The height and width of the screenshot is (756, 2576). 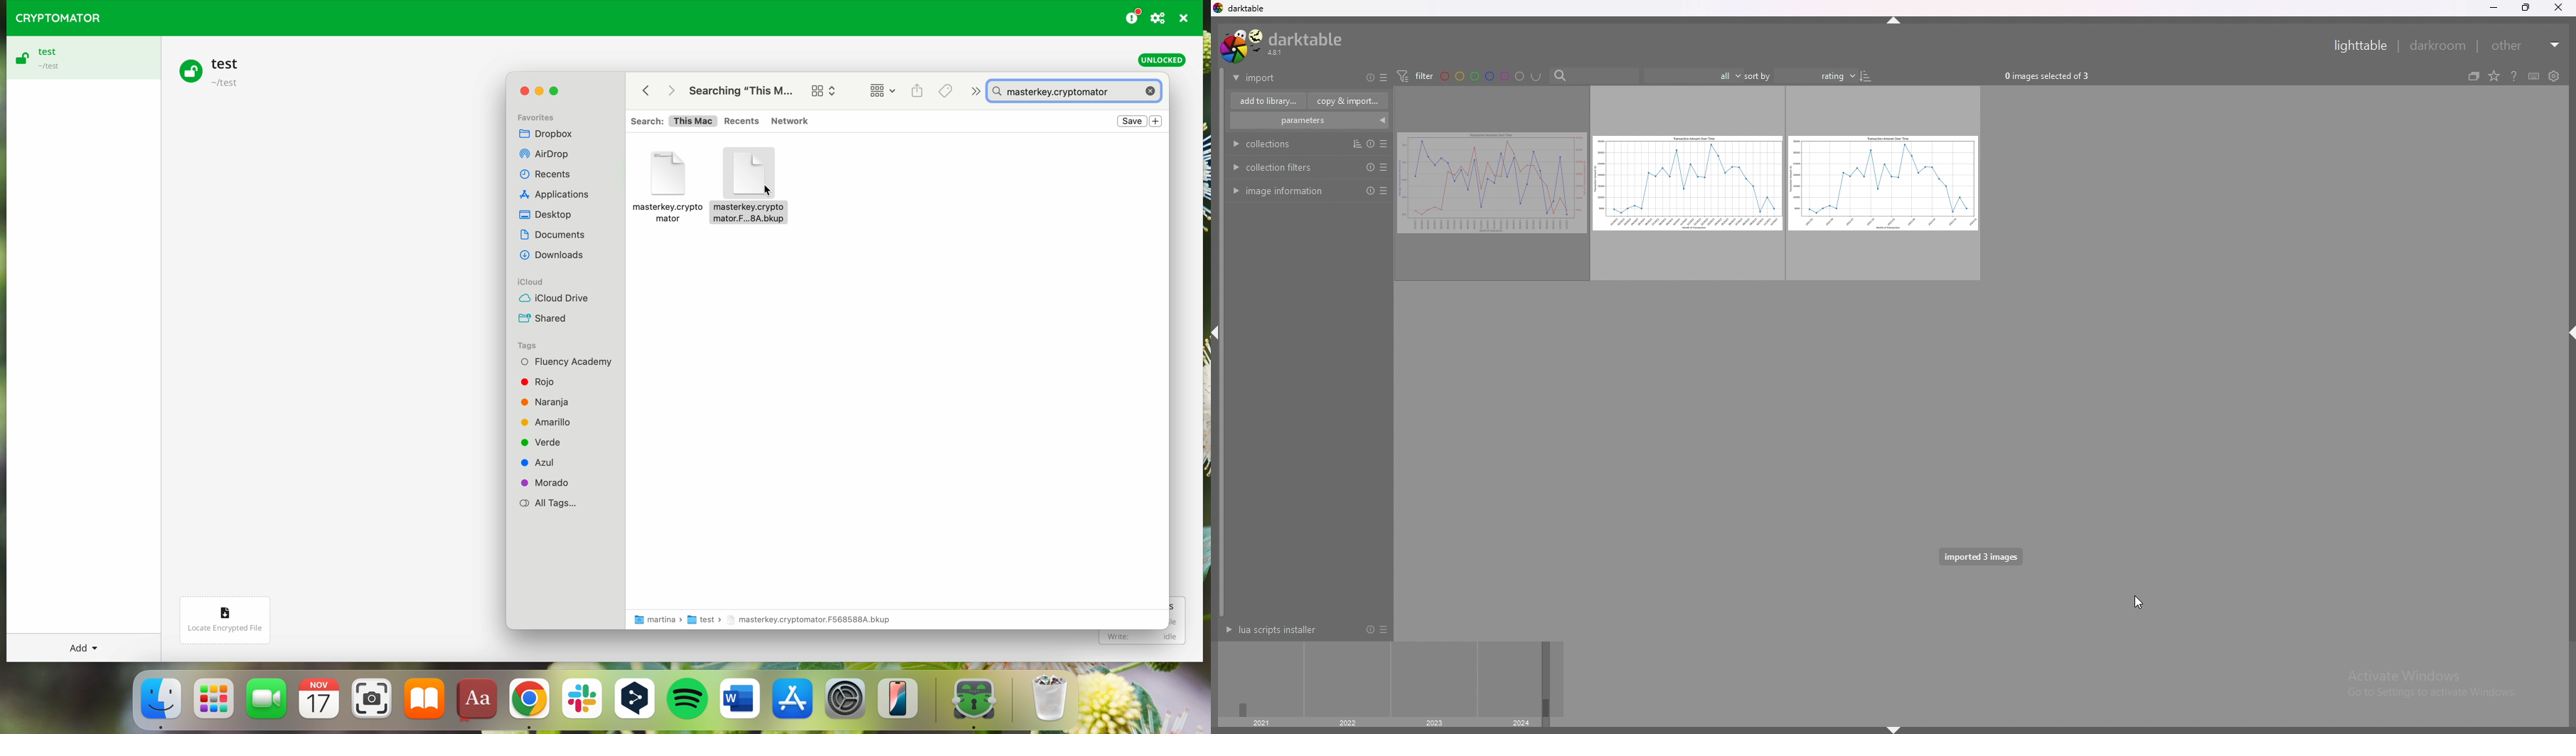 What do you see at coordinates (918, 91) in the screenshot?
I see `share` at bounding box center [918, 91].